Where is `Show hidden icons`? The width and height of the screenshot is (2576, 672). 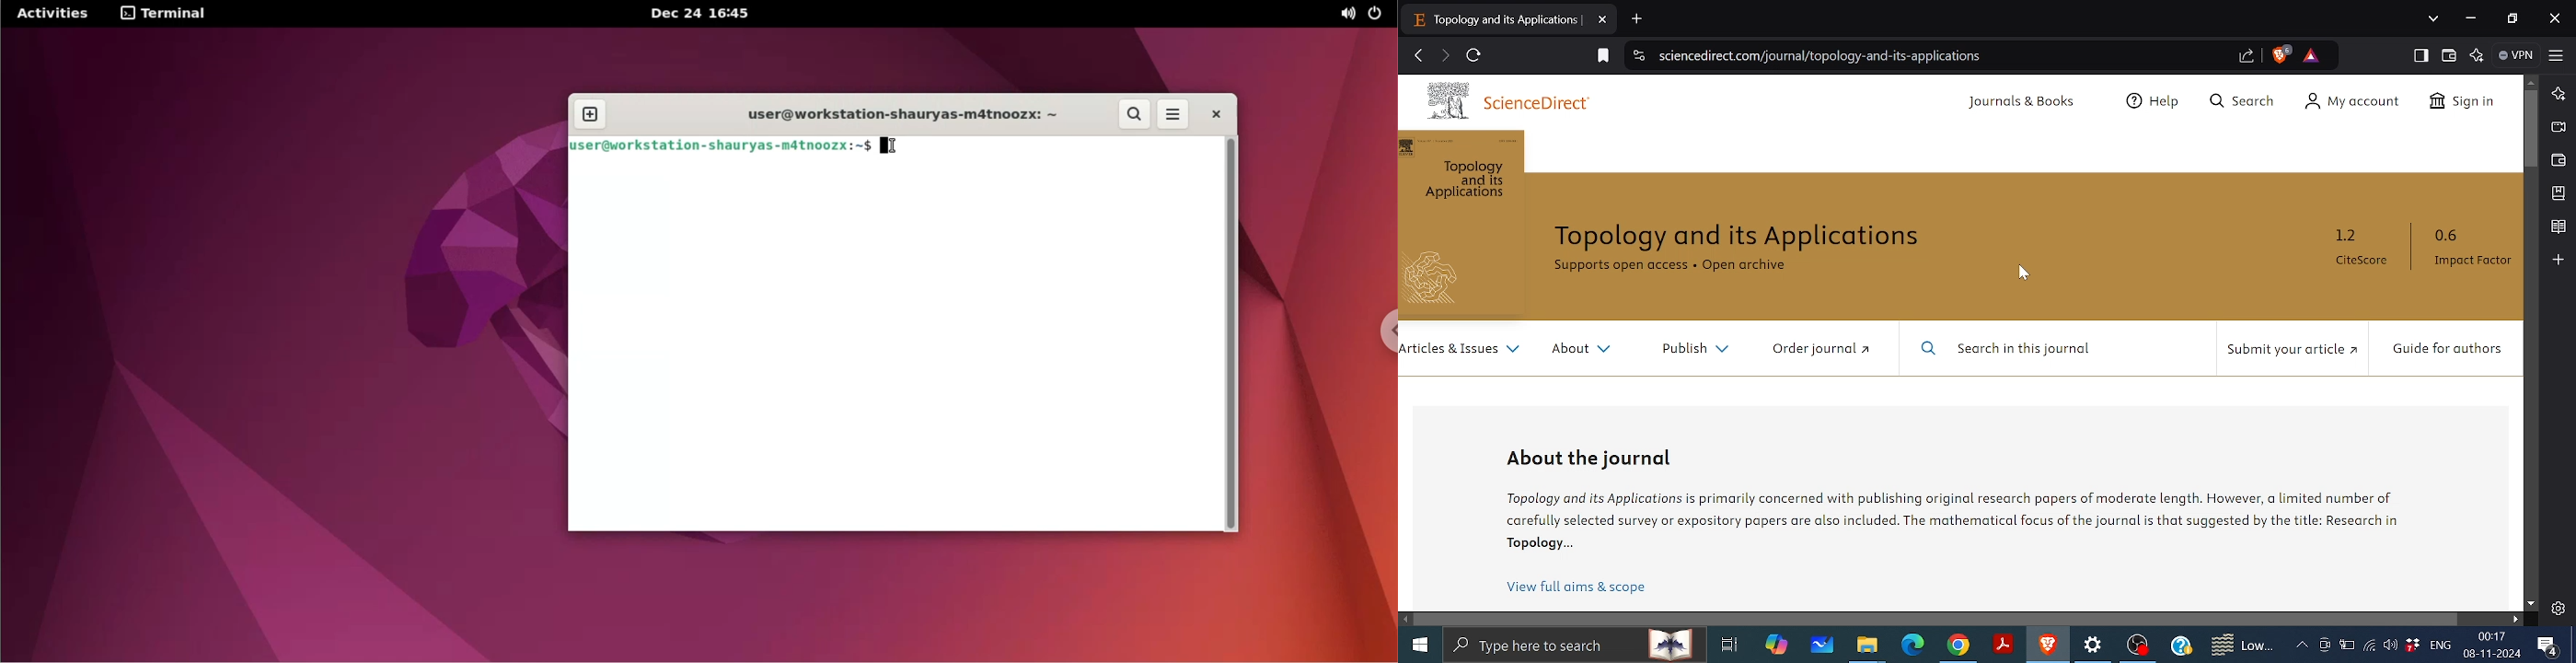 Show hidden icons is located at coordinates (2302, 645).